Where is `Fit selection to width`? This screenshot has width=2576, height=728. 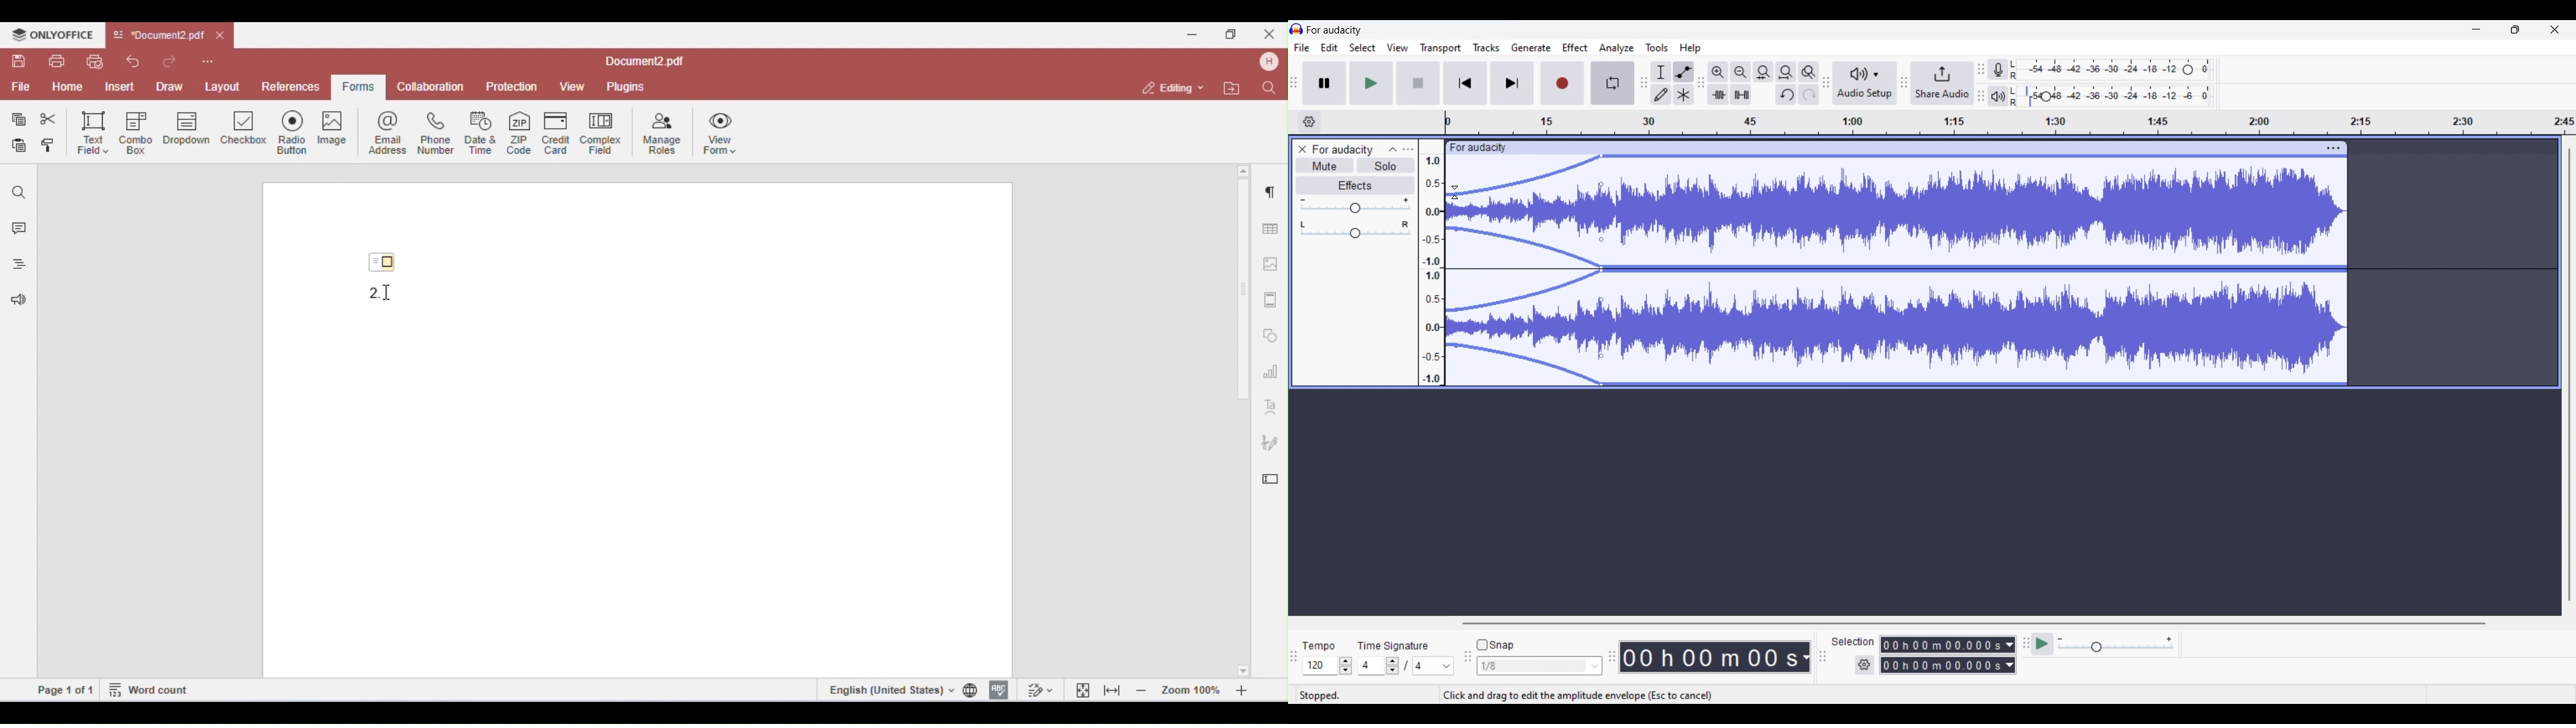 Fit selection to width is located at coordinates (1764, 72).